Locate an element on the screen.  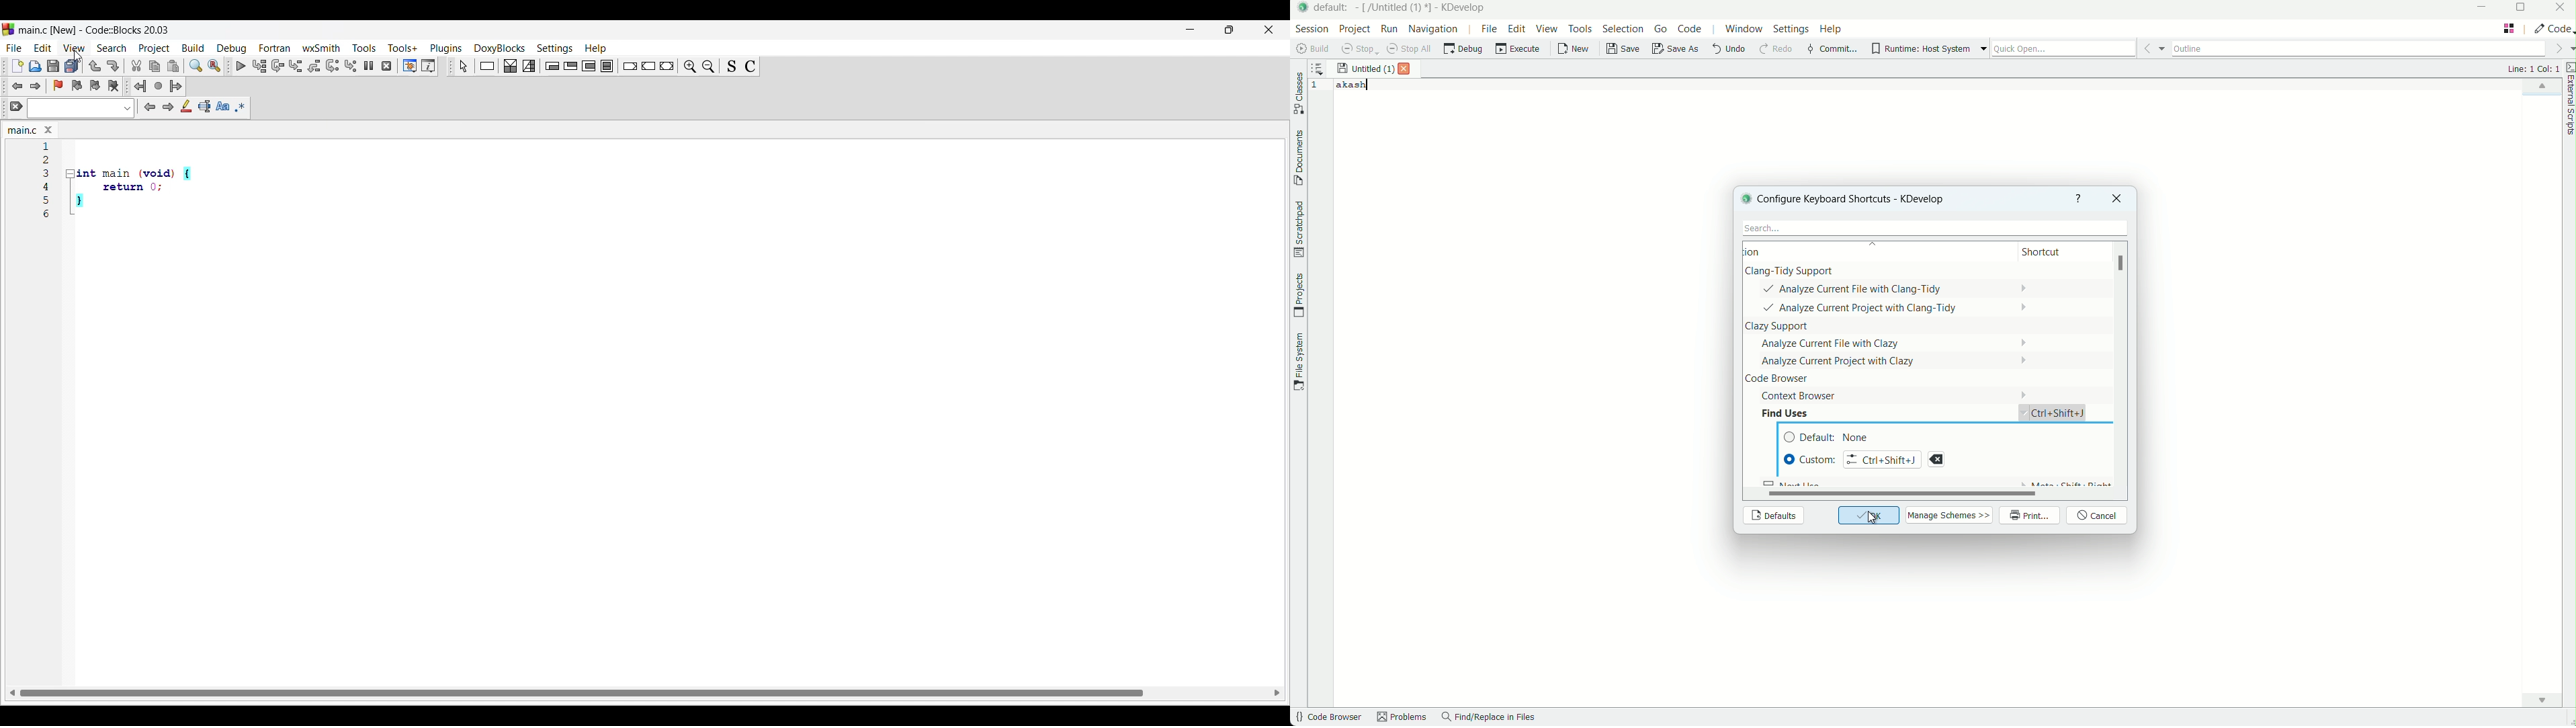
Help menu is located at coordinates (595, 49).